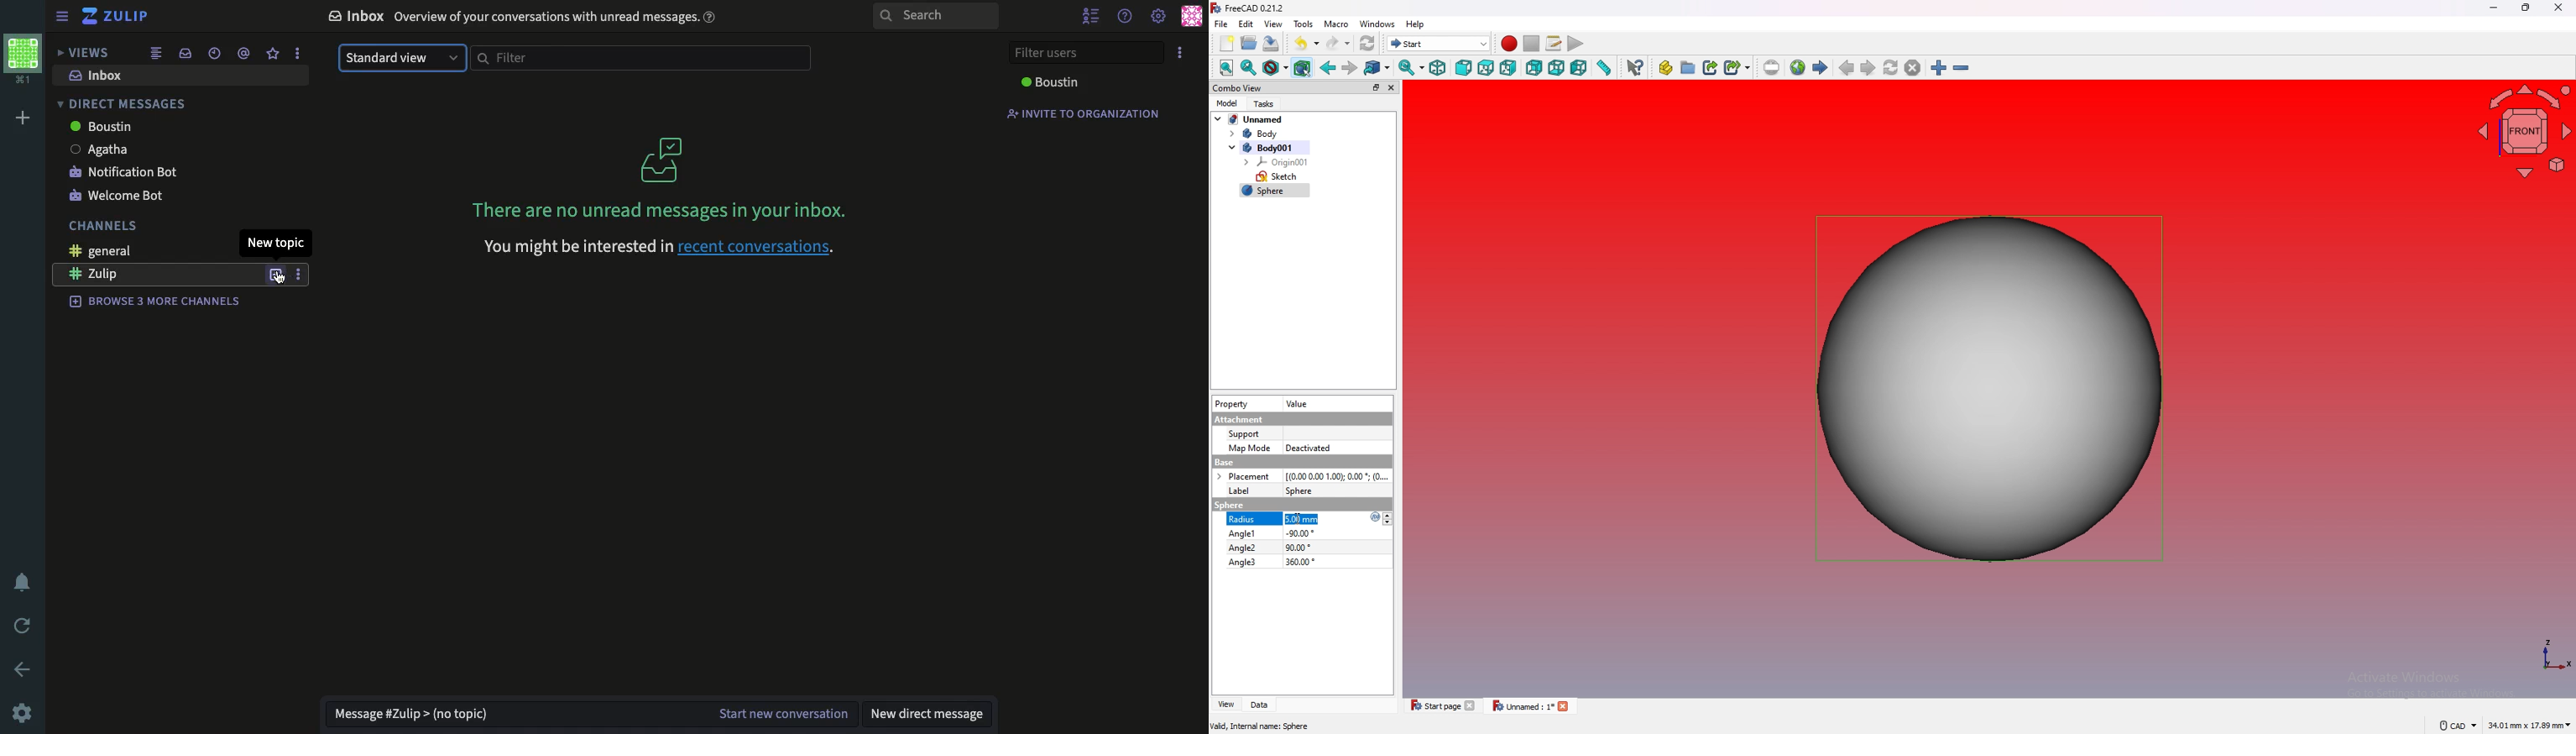 This screenshot has height=756, width=2576. I want to click on >placement, so click(1247, 476).